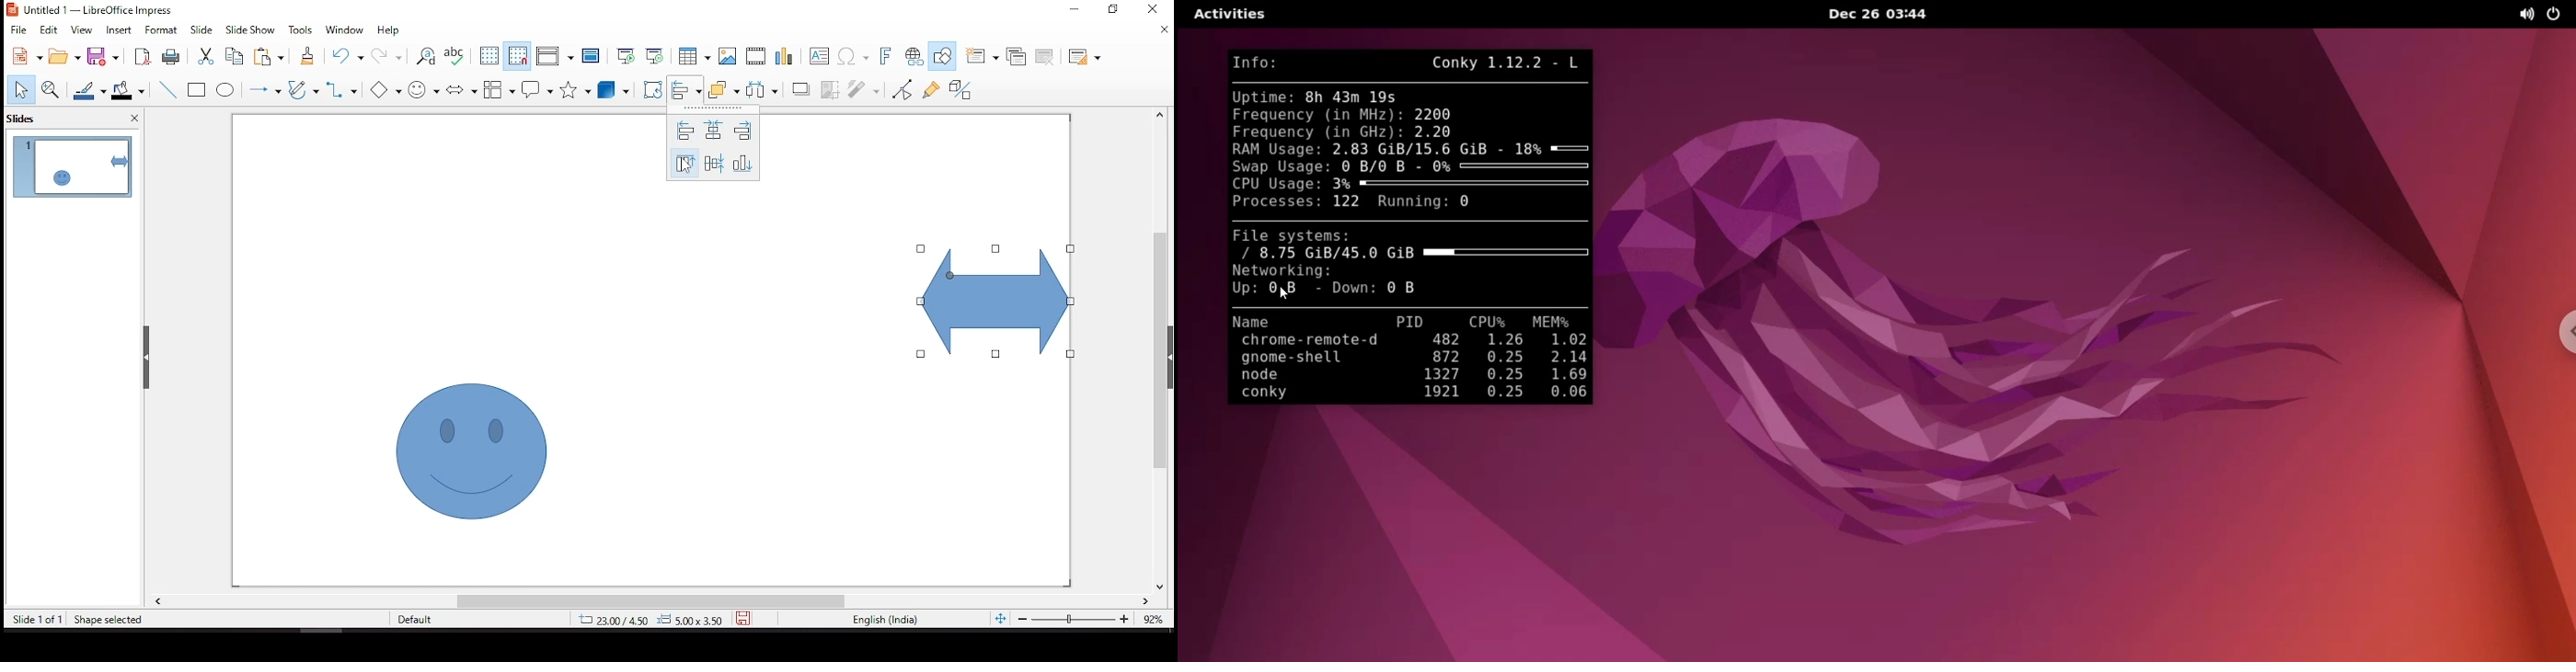  What do you see at coordinates (49, 30) in the screenshot?
I see `edit` at bounding box center [49, 30].